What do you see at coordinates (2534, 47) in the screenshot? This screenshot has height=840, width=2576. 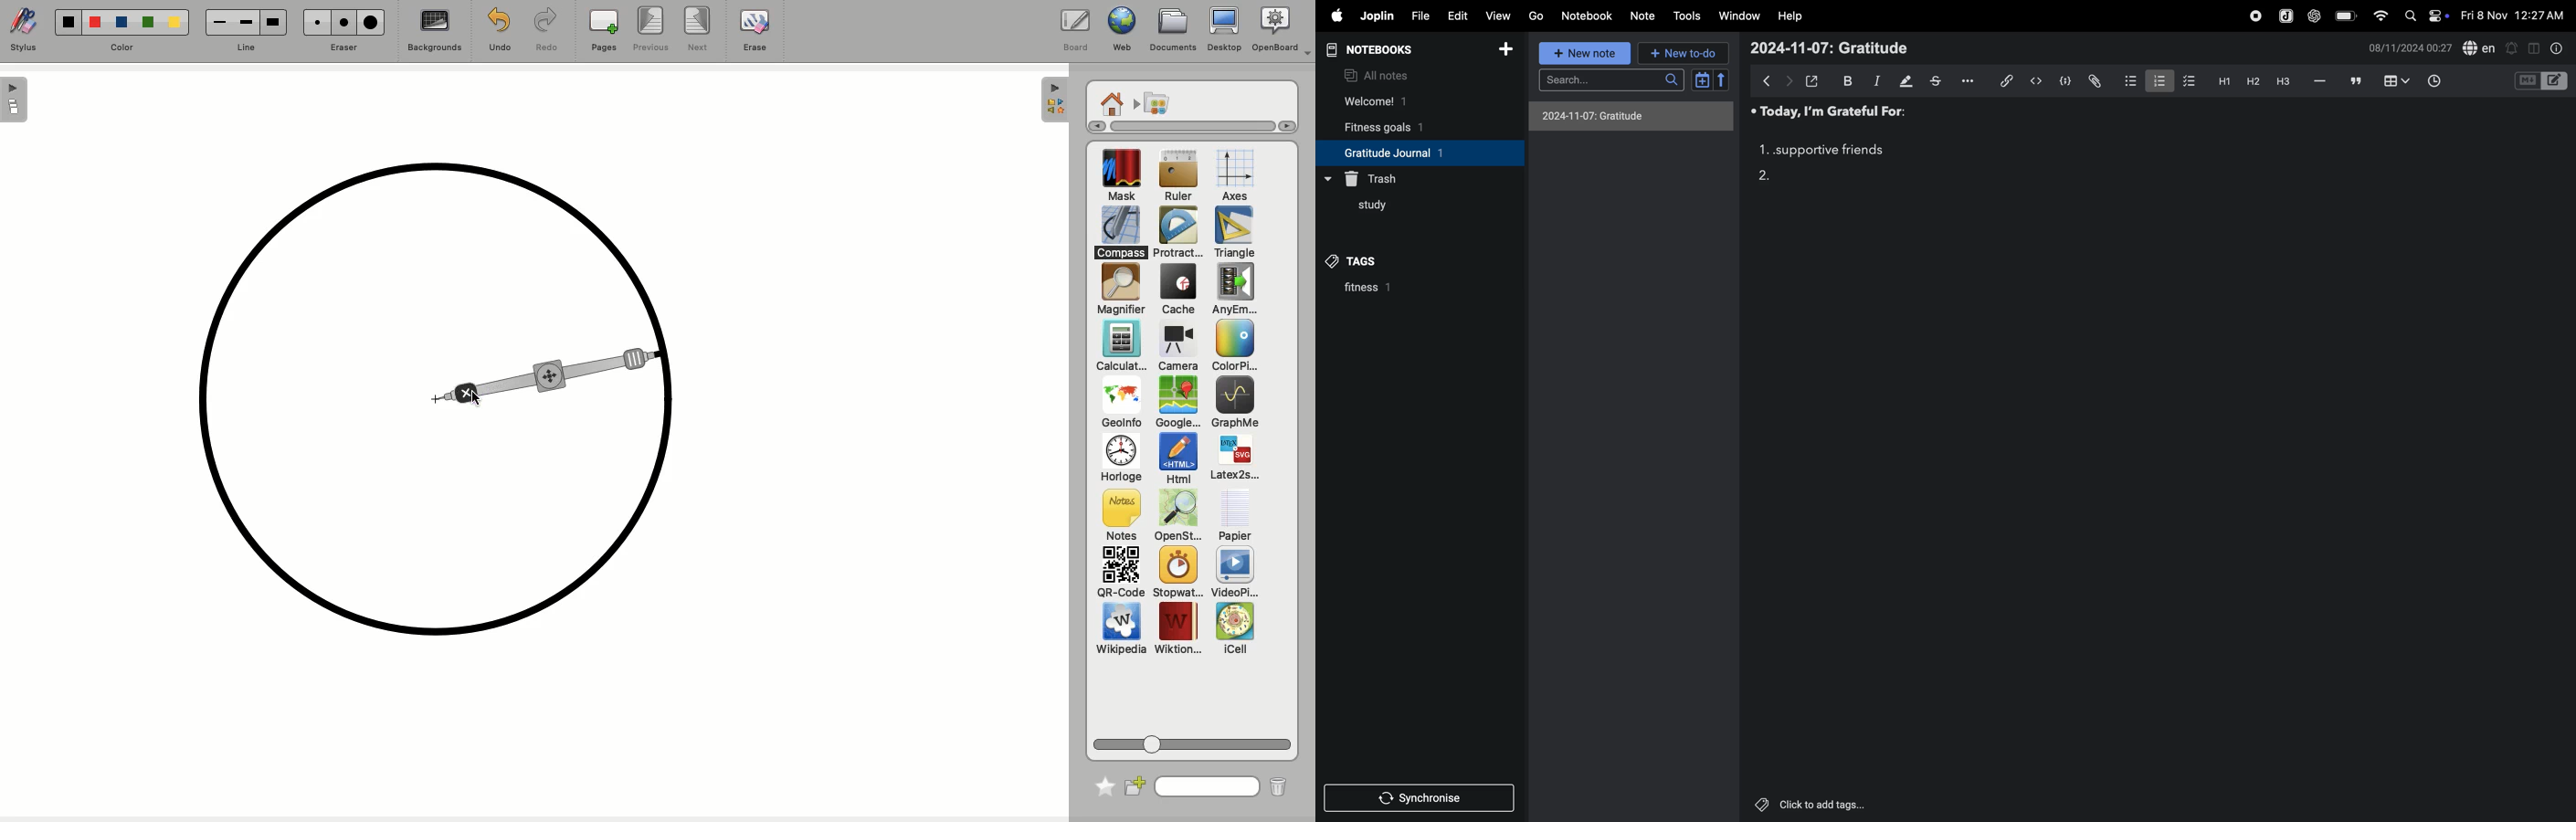 I see `toogle window` at bounding box center [2534, 47].